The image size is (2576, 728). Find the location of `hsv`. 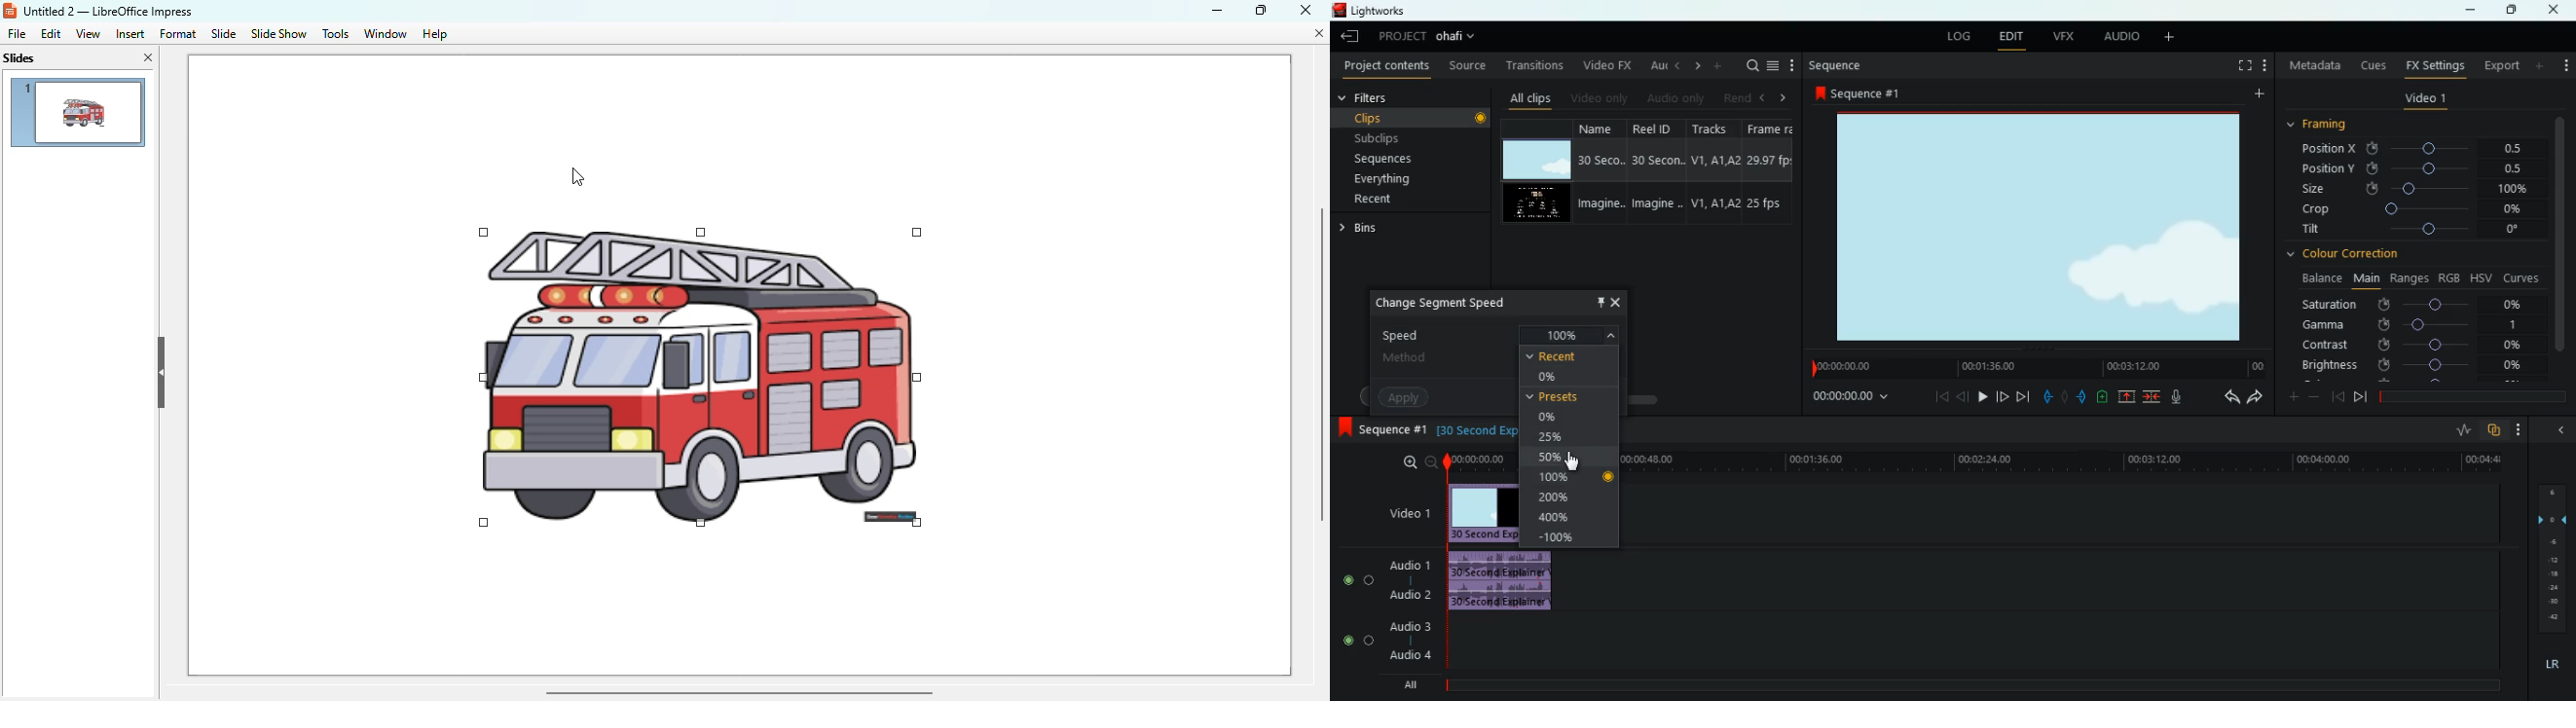

hsv is located at coordinates (2481, 277).